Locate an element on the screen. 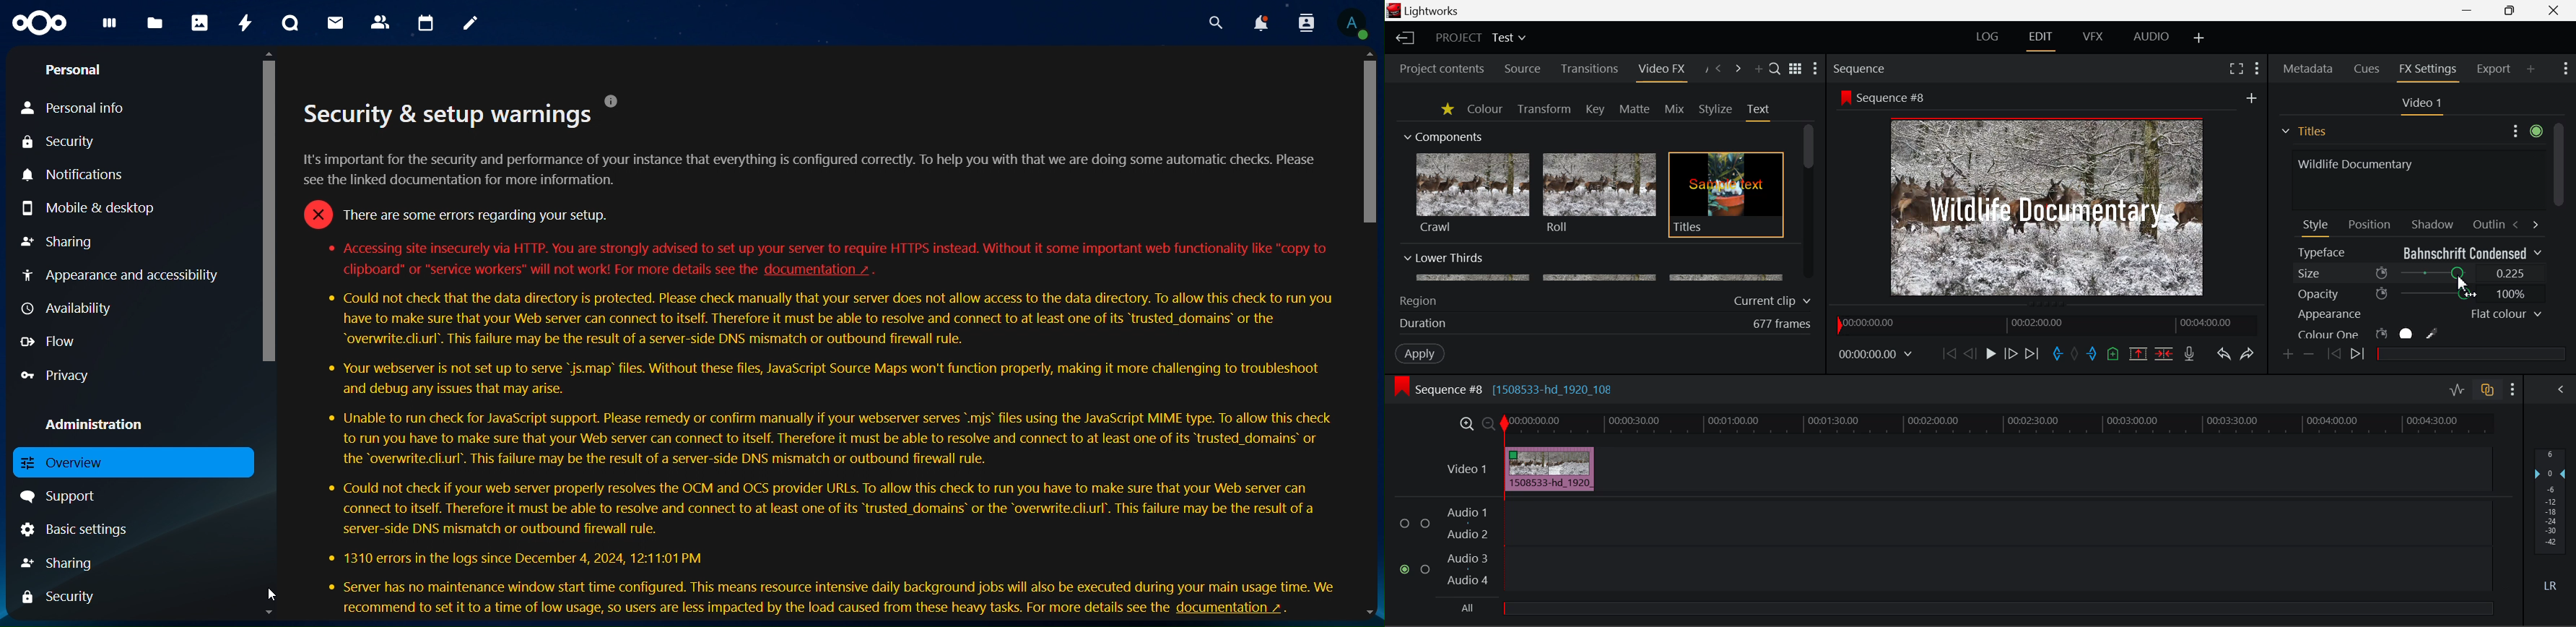 This screenshot has height=644, width=2576. photos is located at coordinates (199, 25).